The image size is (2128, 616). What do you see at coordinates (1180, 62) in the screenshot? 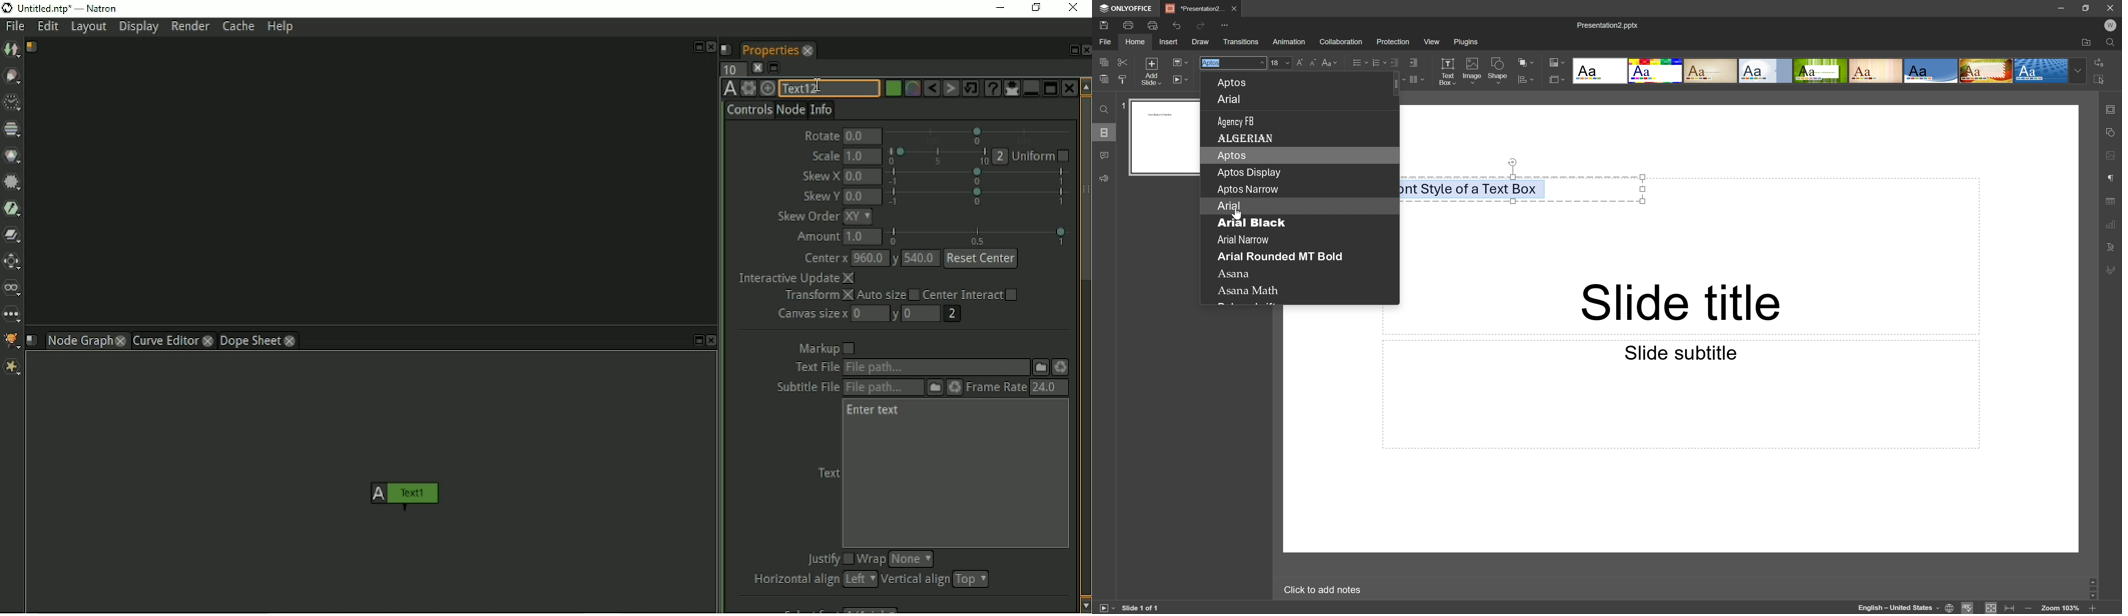
I see `Select slide layout` at bounding box center [1180, 62].